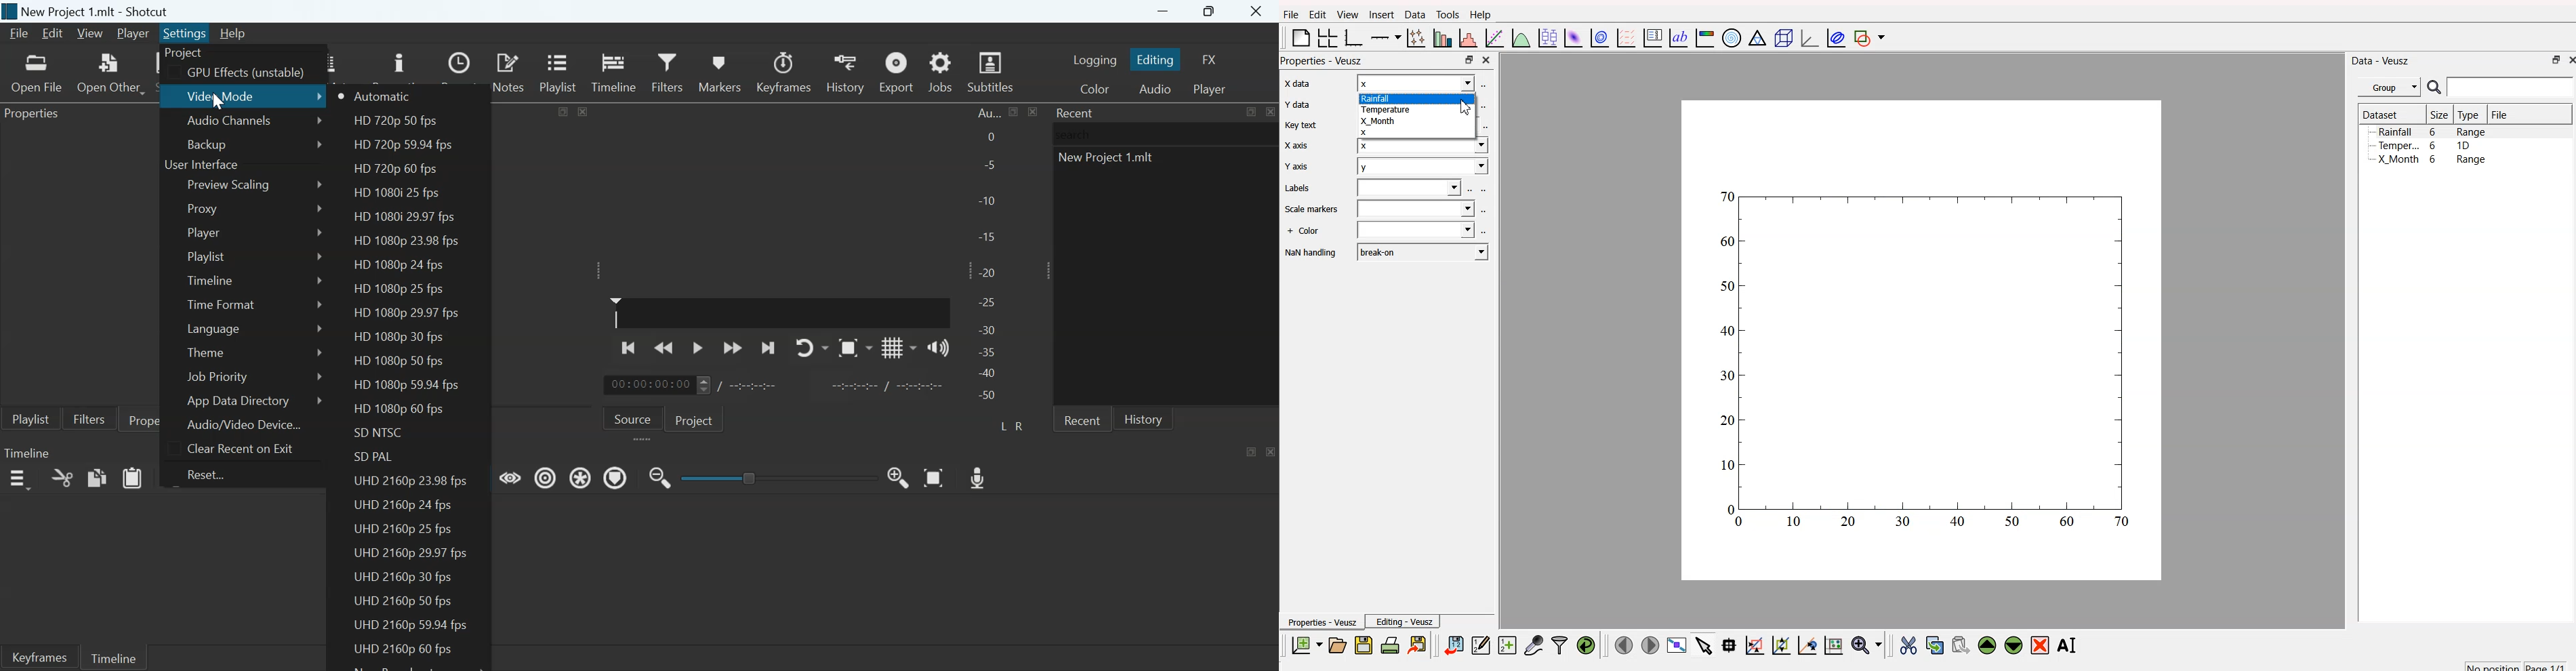  What do you see at coordinates (1624, 644) in the screenshot?
I see `move to previous page` at bounding box center [1624, 644].